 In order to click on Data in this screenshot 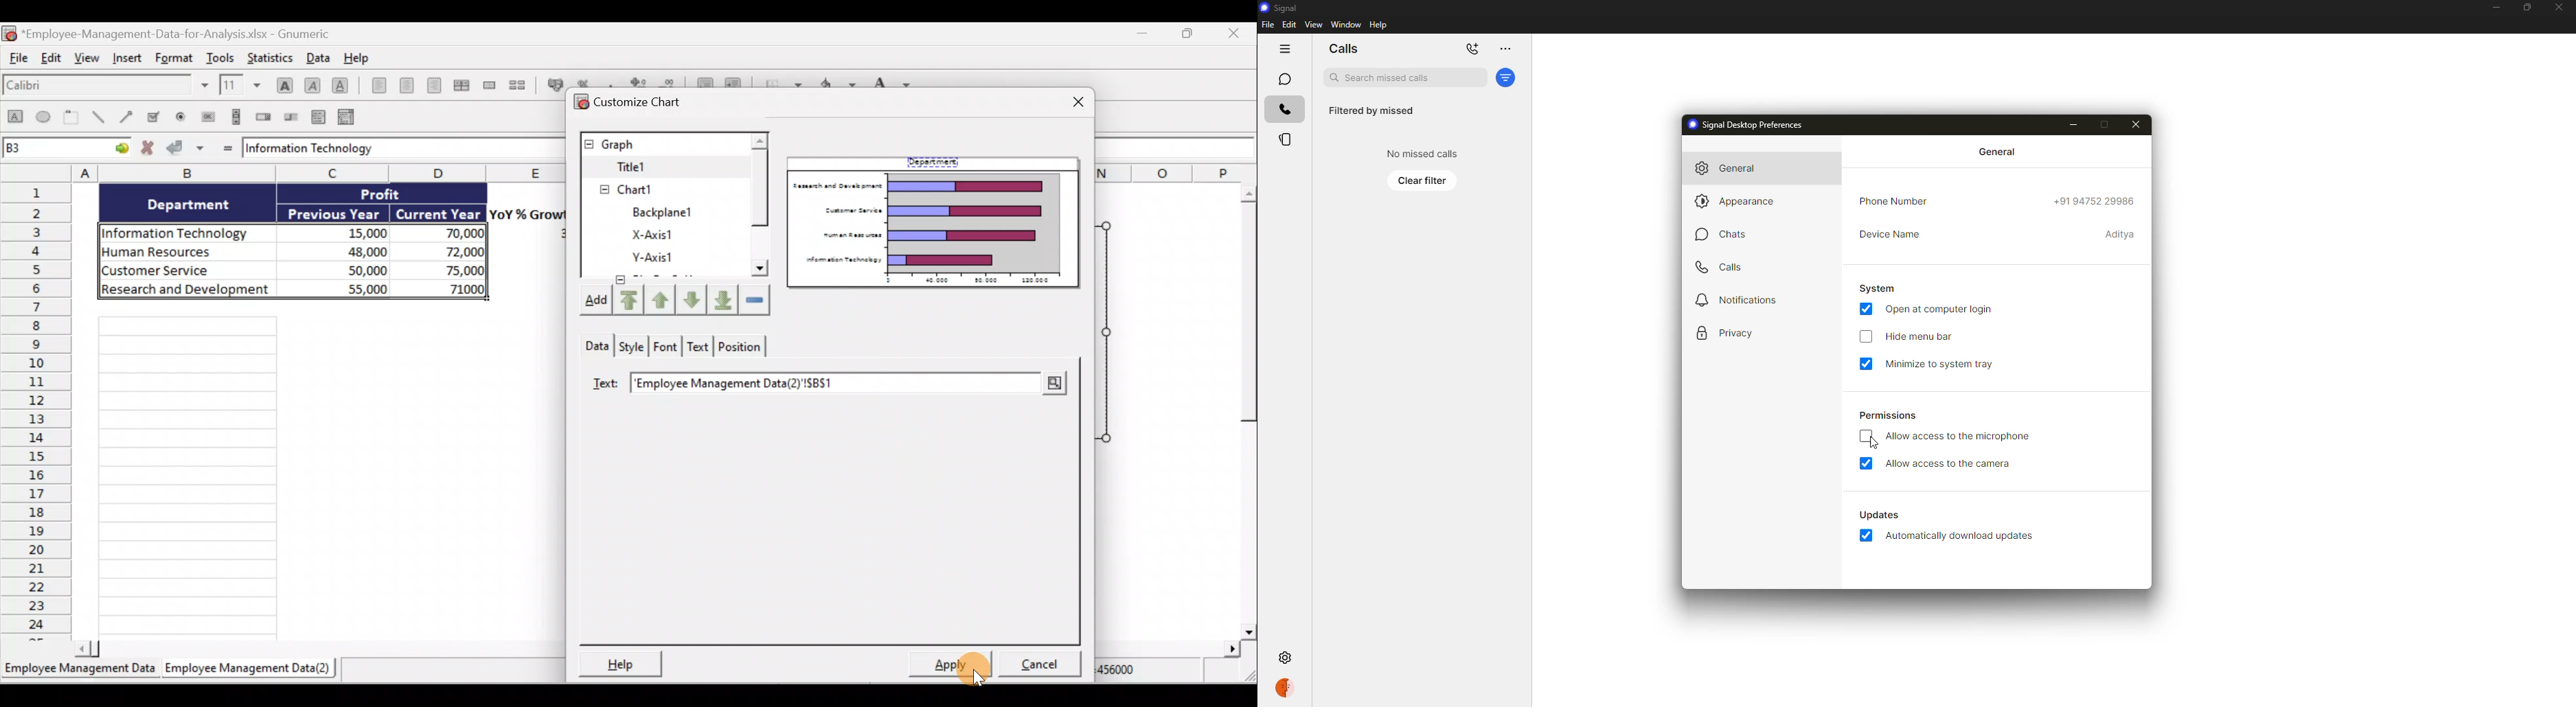, I will do `click(317, 57)`.